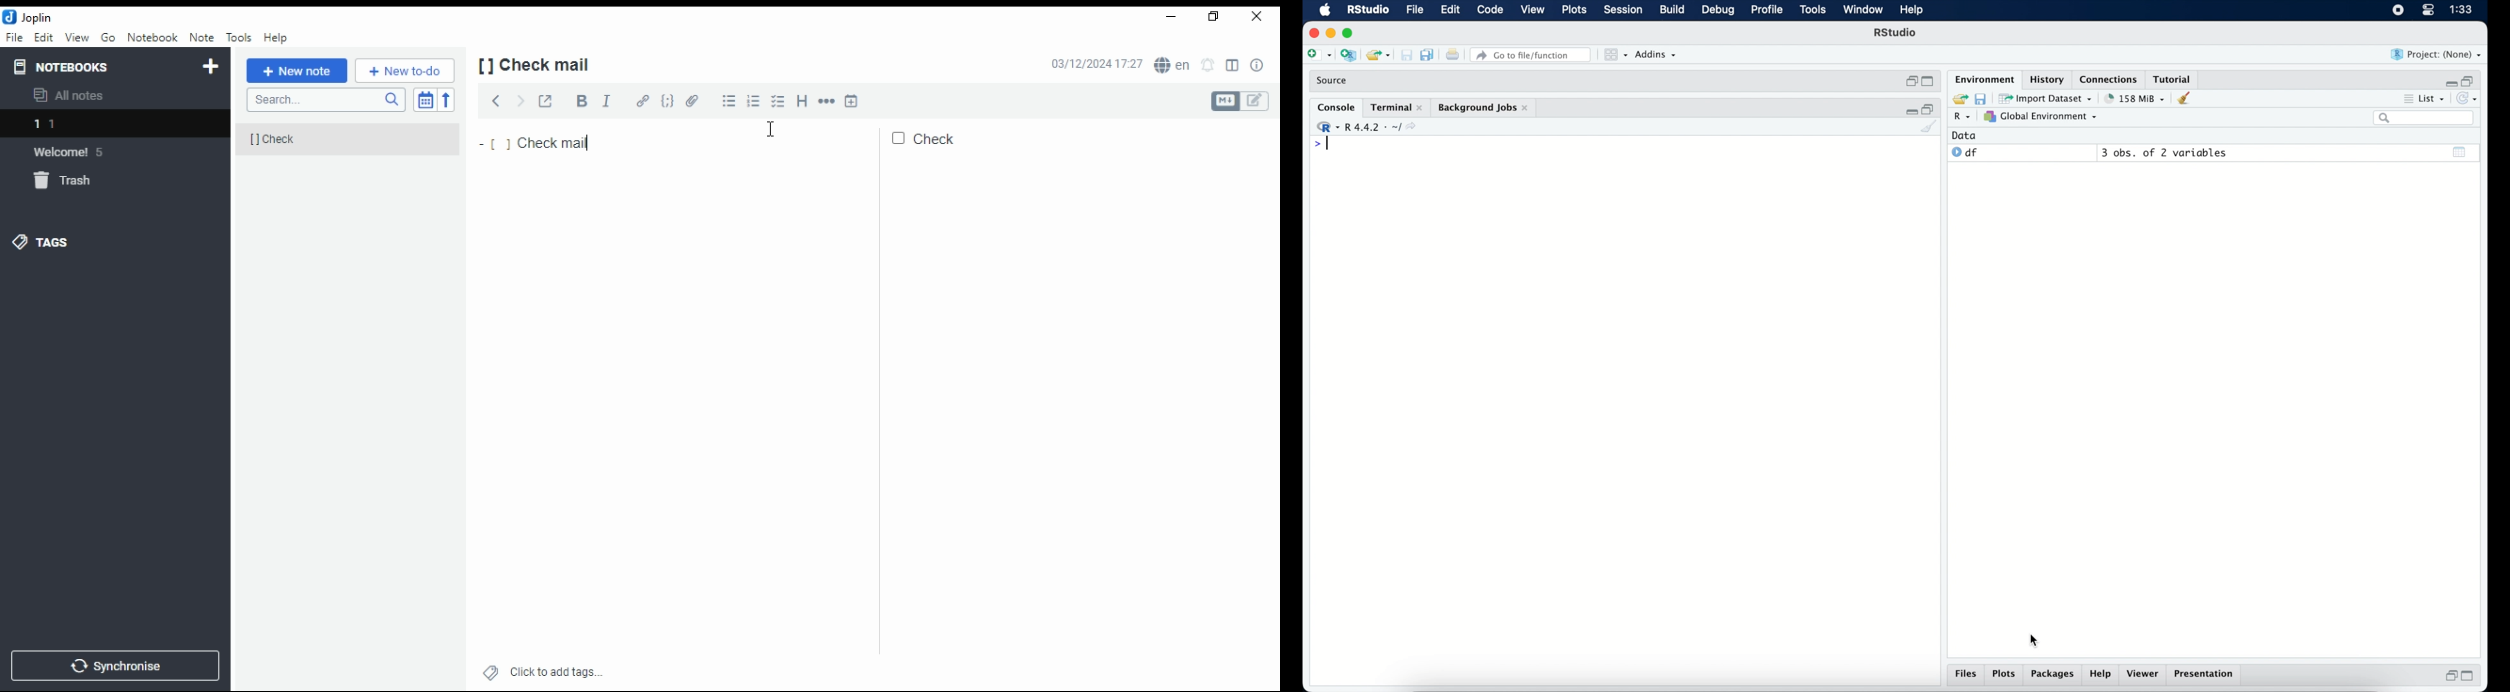 The image size is (2520, 700). Describe the element at coordinates (1910, 111) in the screenshot. I see `minimize` at that location.